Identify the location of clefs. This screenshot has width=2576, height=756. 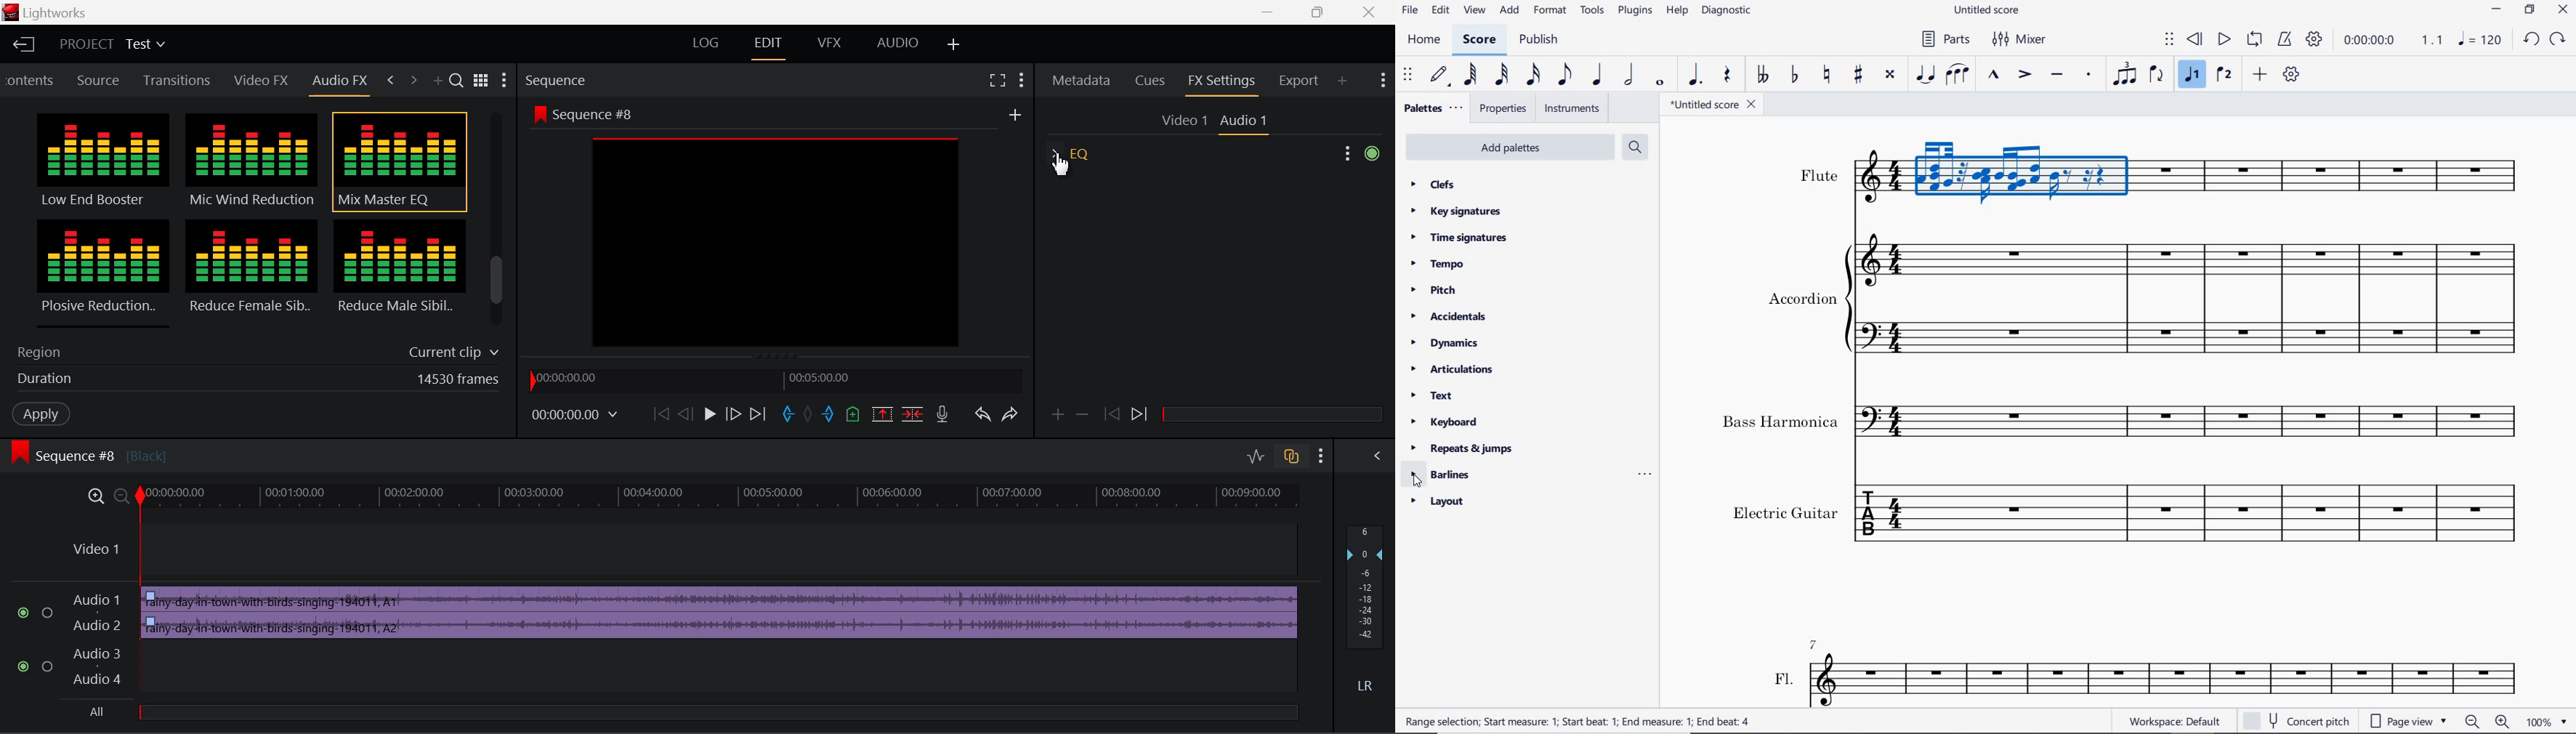
(1431, 184).